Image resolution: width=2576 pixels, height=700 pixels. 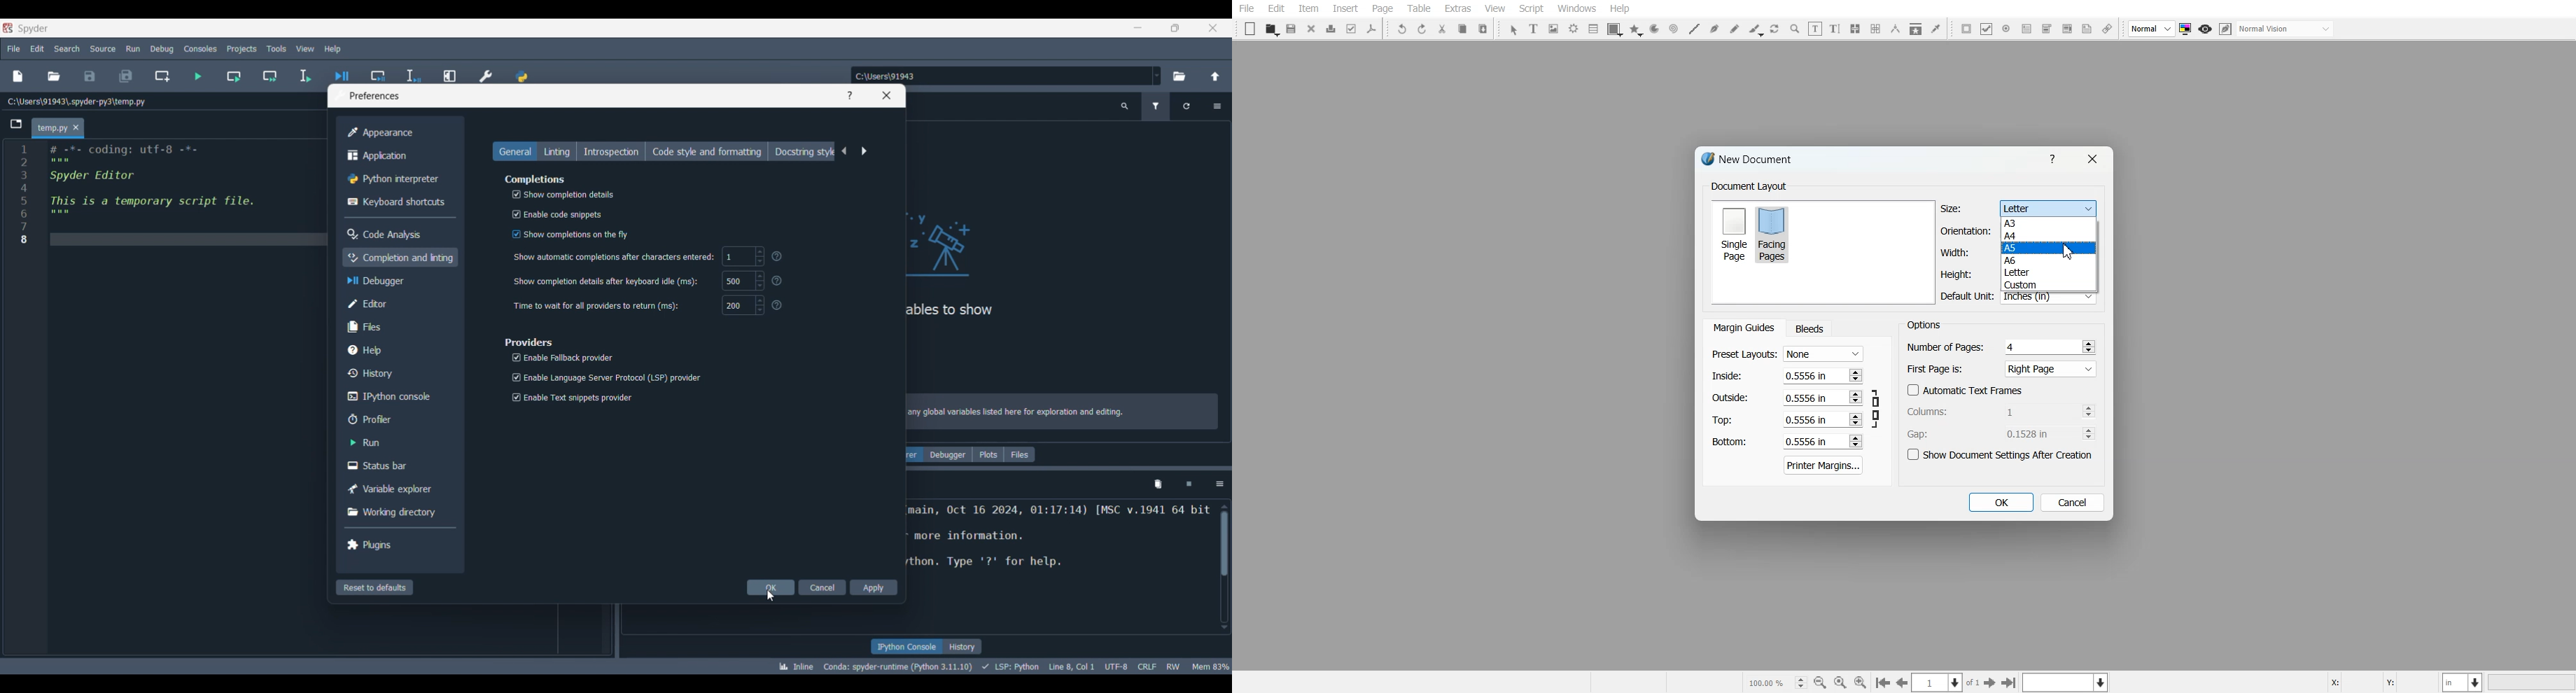 What do you see at coordinates (1787, 419) in the screenshot?
I see `Top margin adjuster` at bounding box center [1787, 419].